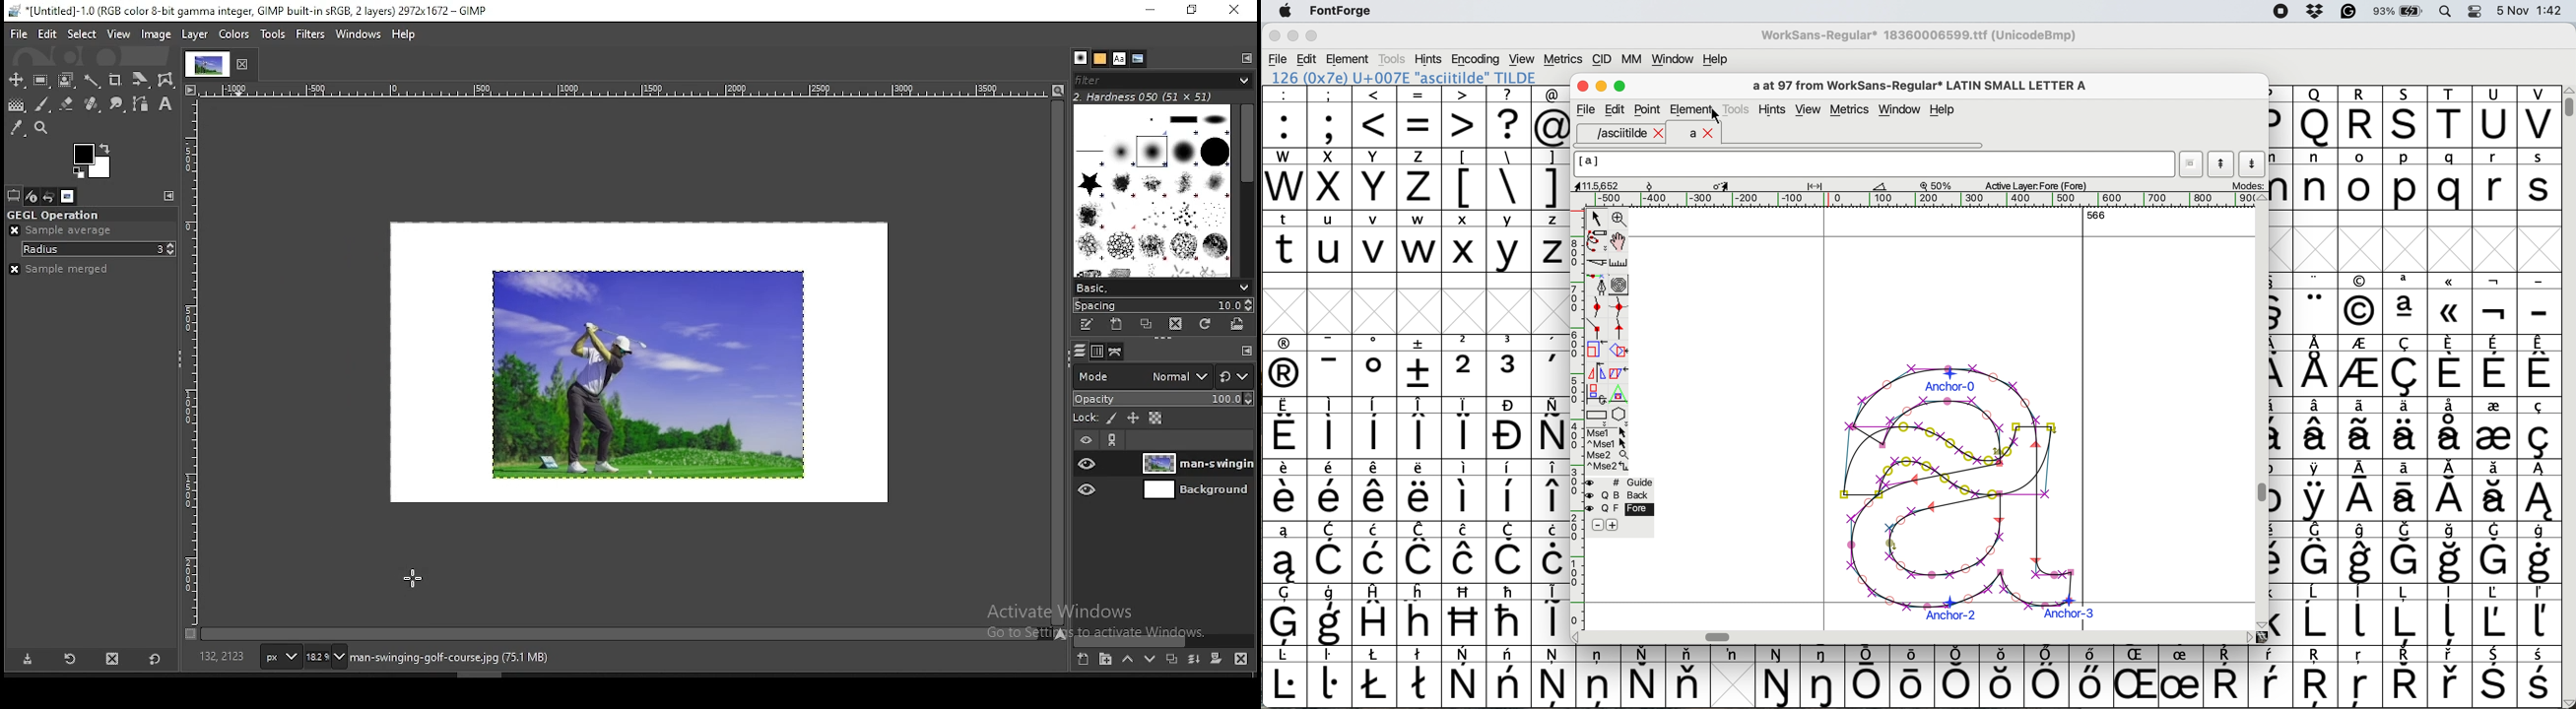 The image size is (2576, 728). Describe the element at coordinates (1312, 38) in the screenshot. I see `maximise` at that location.